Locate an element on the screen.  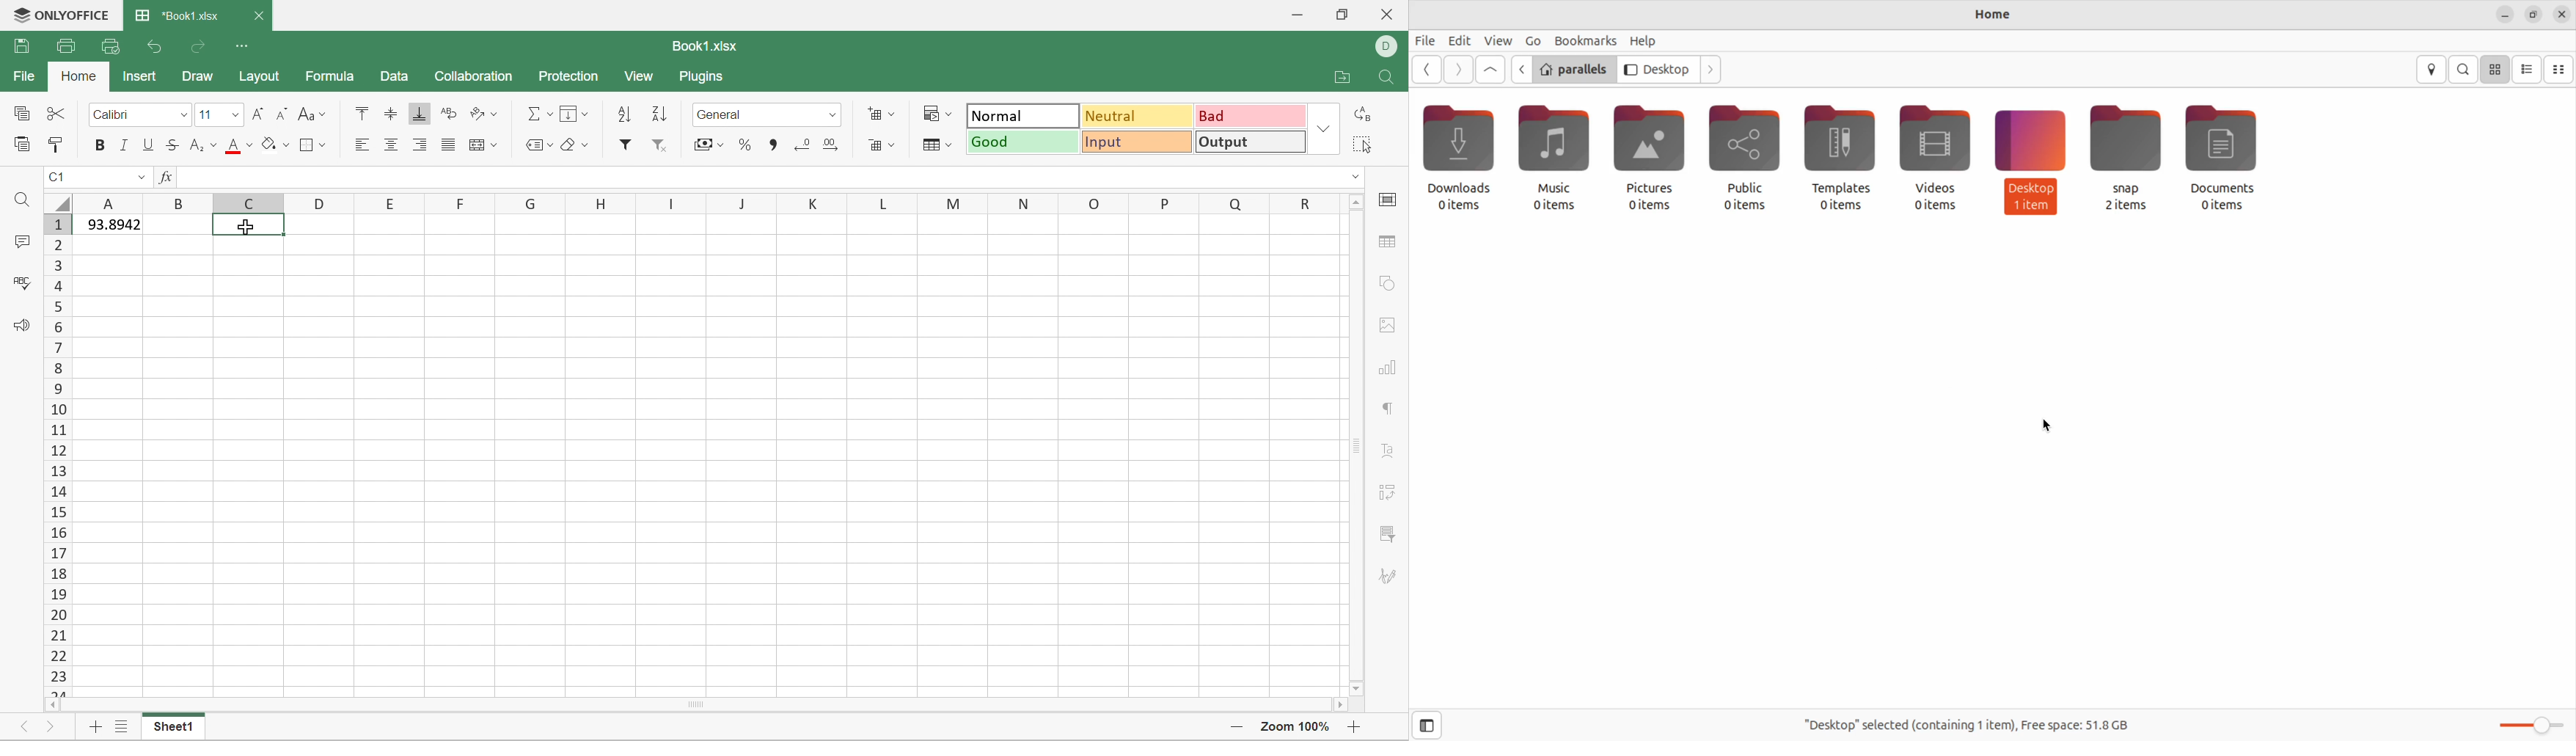
Delete cells is located at coordinates (881, 142).